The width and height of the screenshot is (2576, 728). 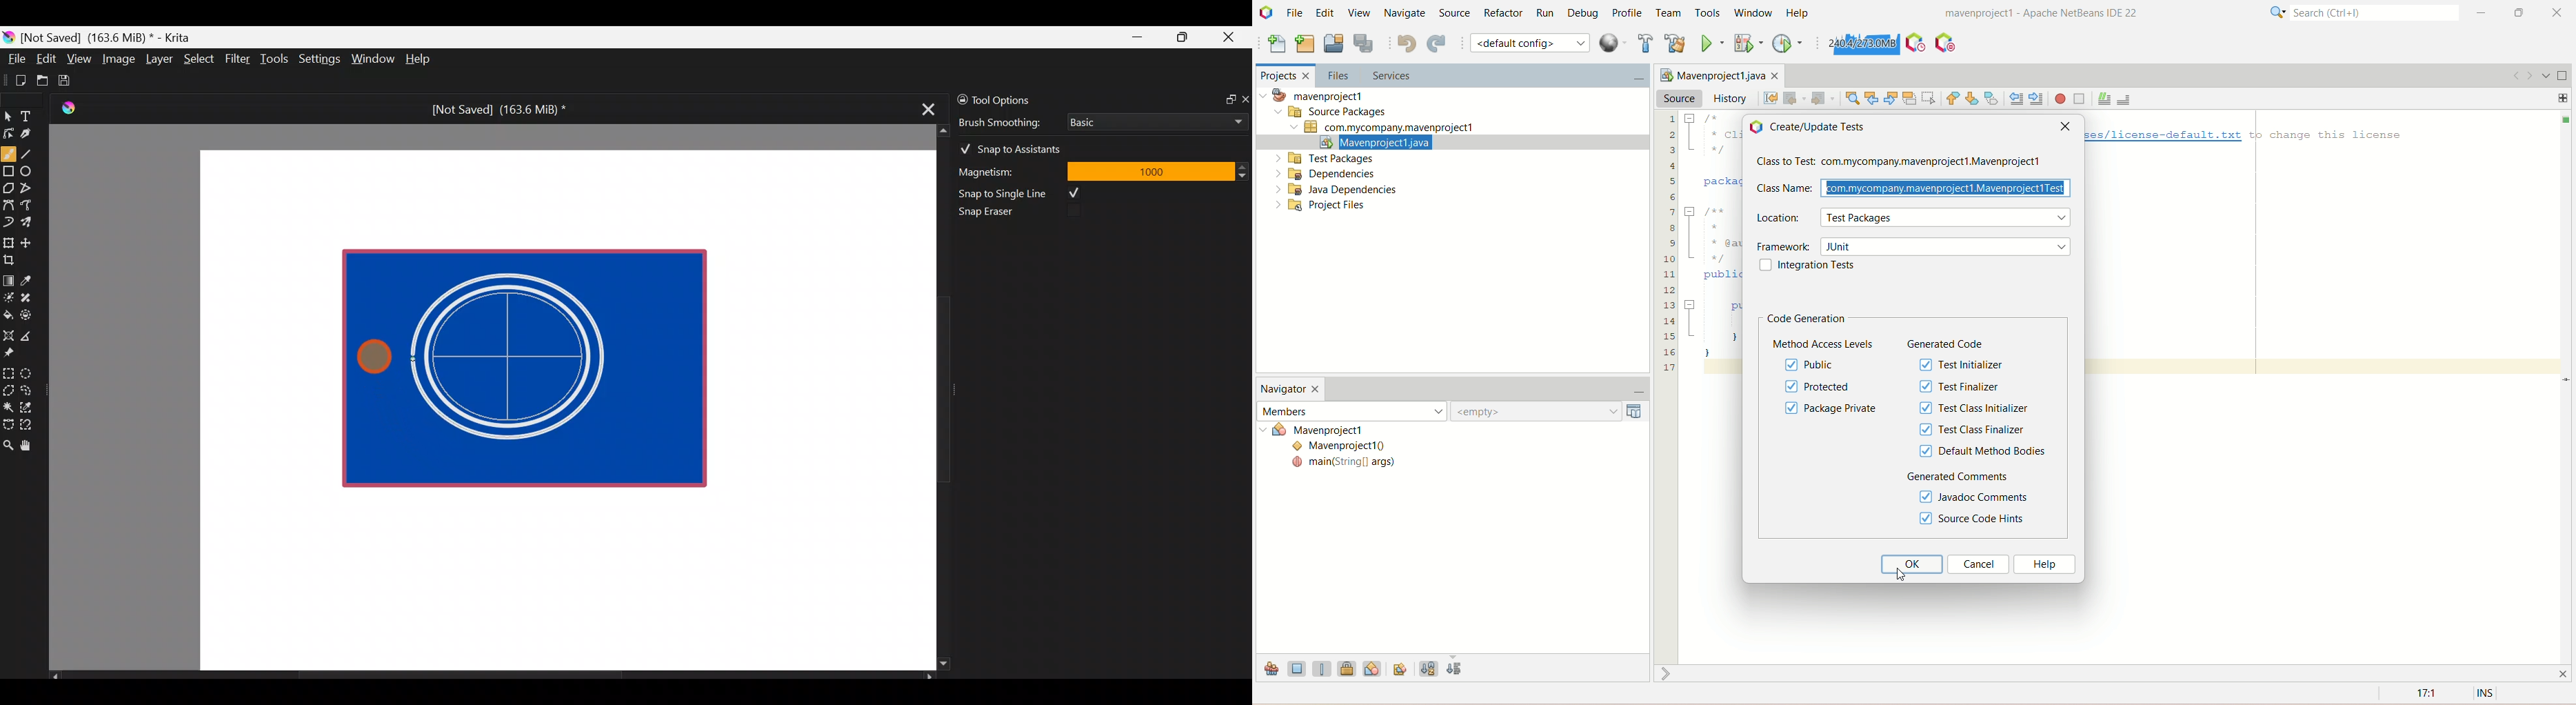 What do you see at coordinates (31, 446) in the screenshot?
I see `Pan tool` at bounding box center [31, 446].